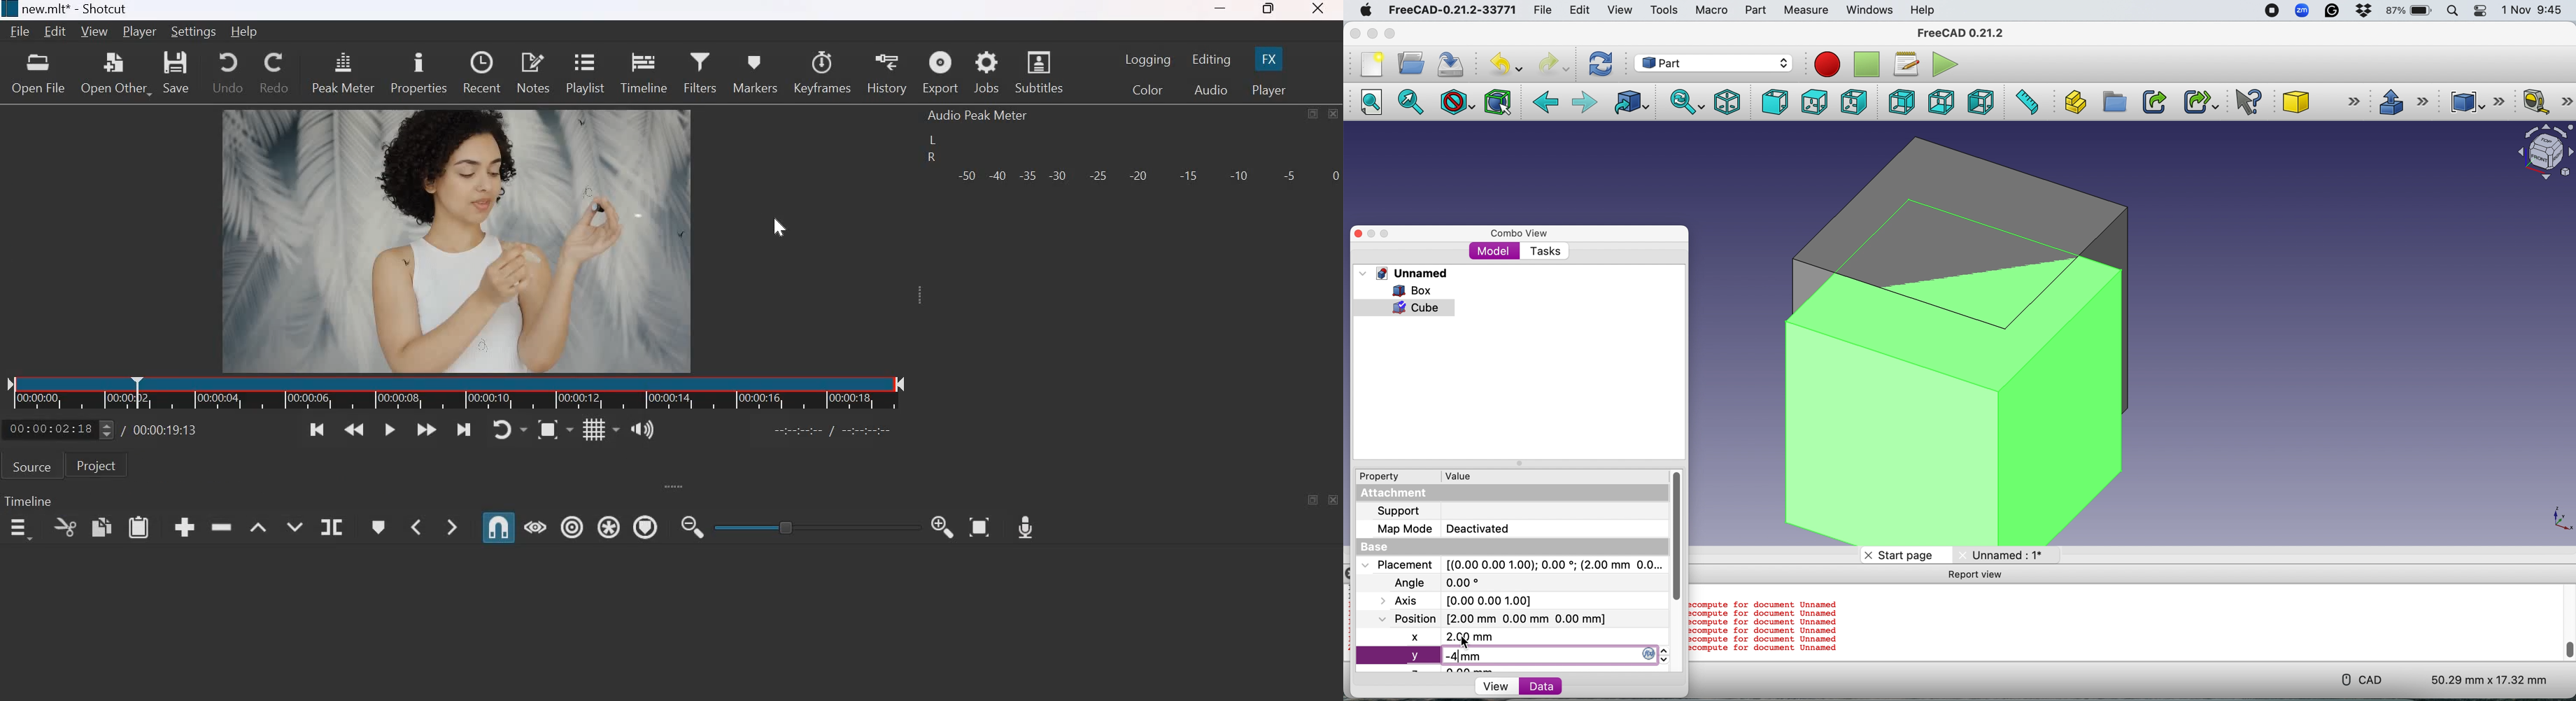 This screenshot has height=728, width=2576. Describe the element at coordinates (533, 72) in the screenshot. I see `Notes` at that location.